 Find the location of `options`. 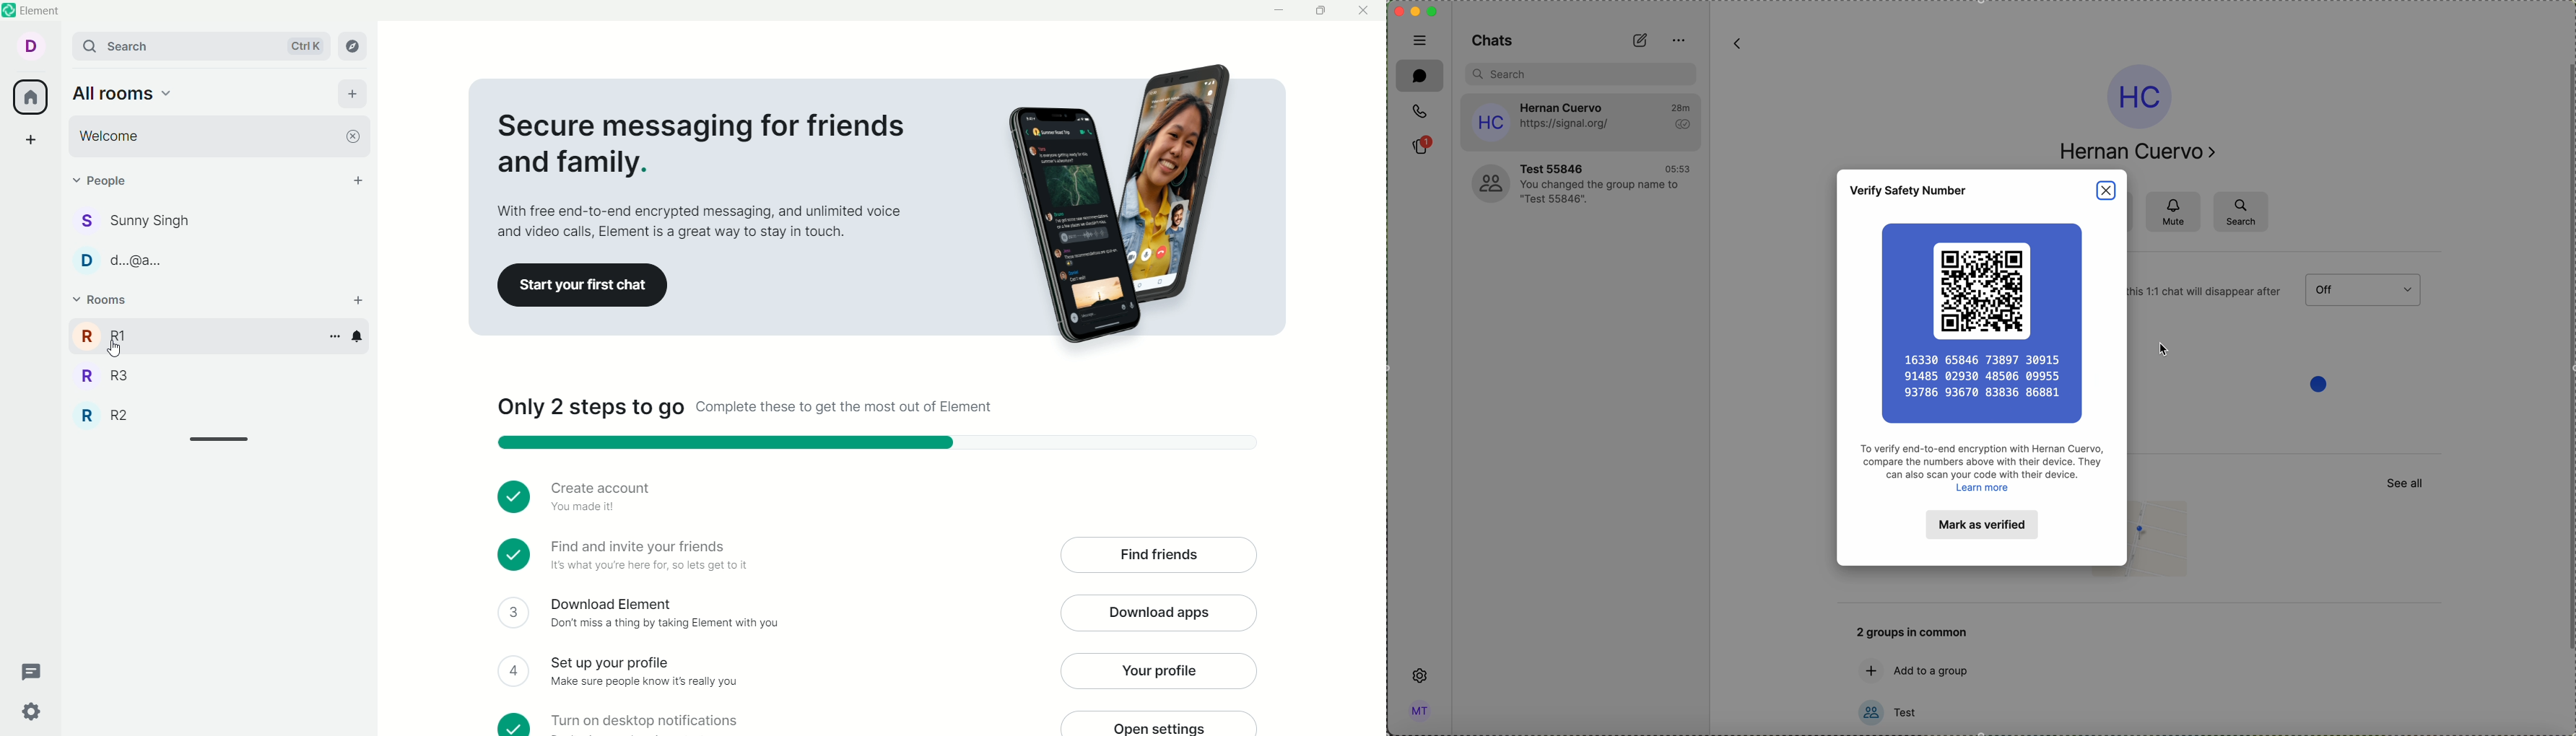

options is located at coordinates (1677, 42).